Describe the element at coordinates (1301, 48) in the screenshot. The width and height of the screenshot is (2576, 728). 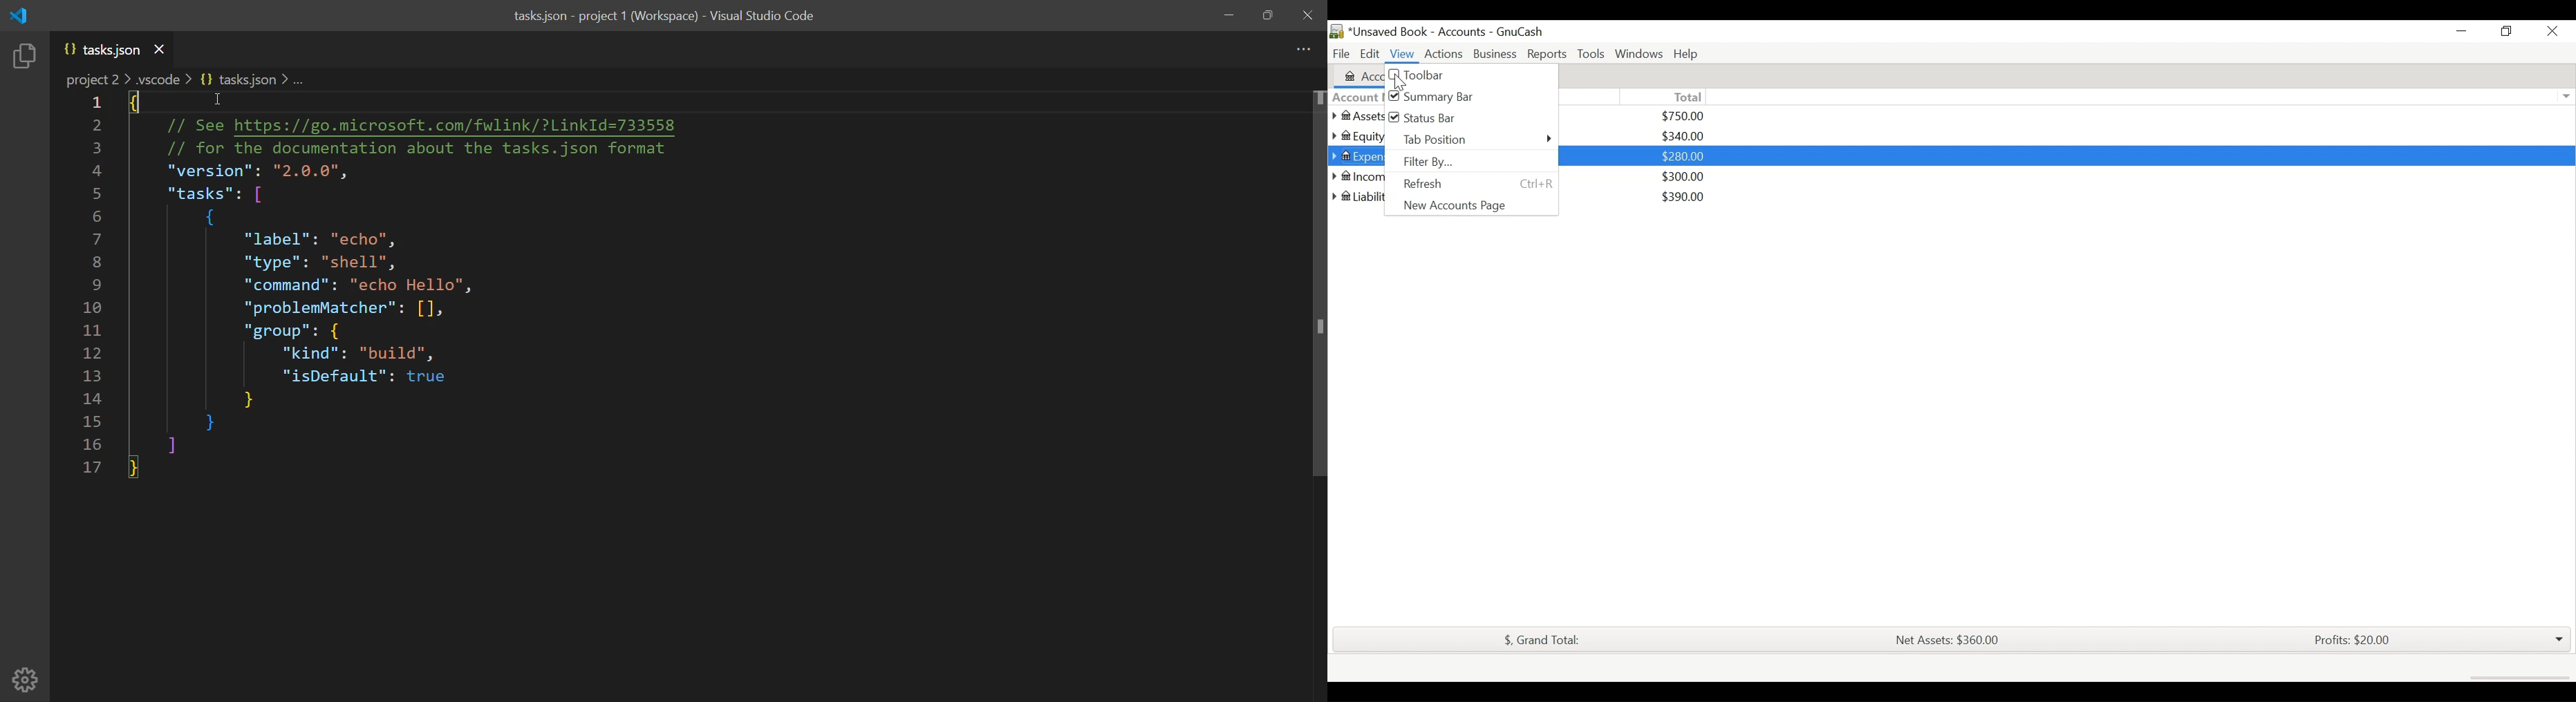
I see `more actions` at that location.